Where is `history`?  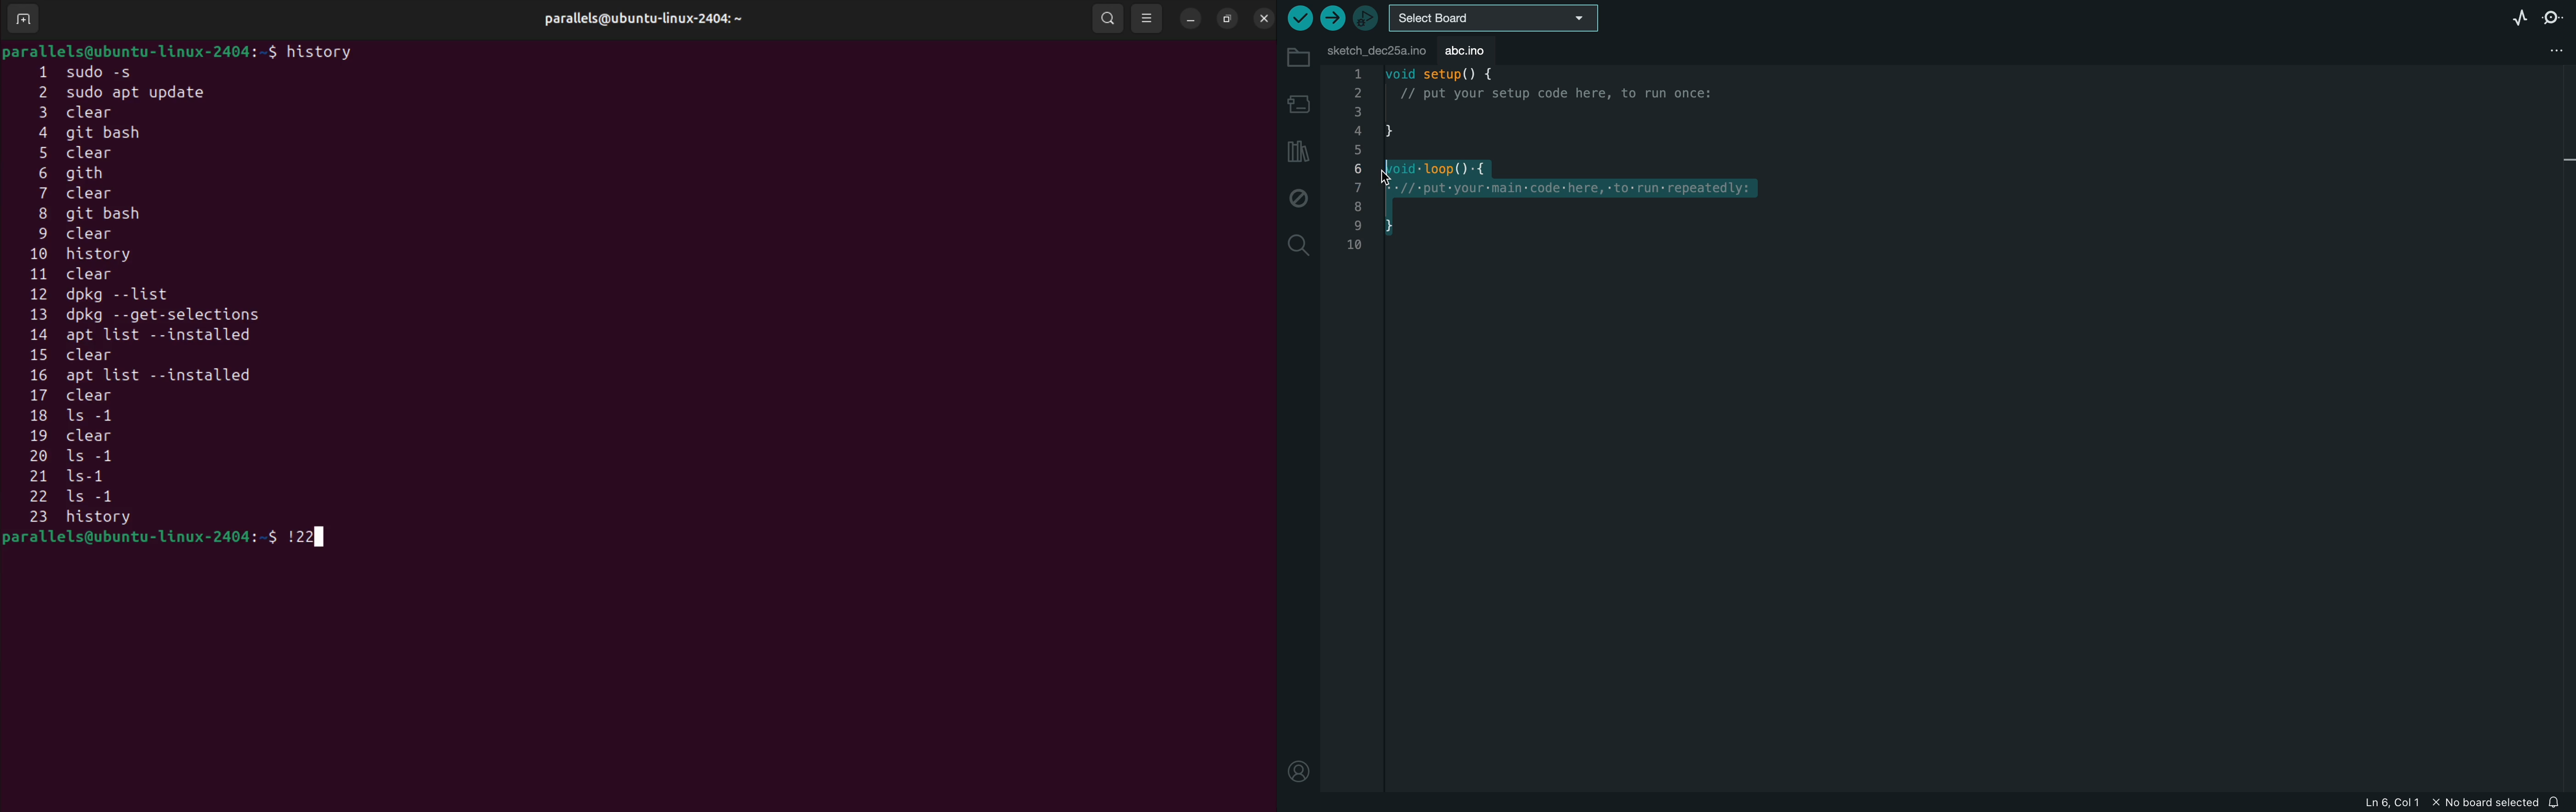 history is located at coordinates (323, 51).